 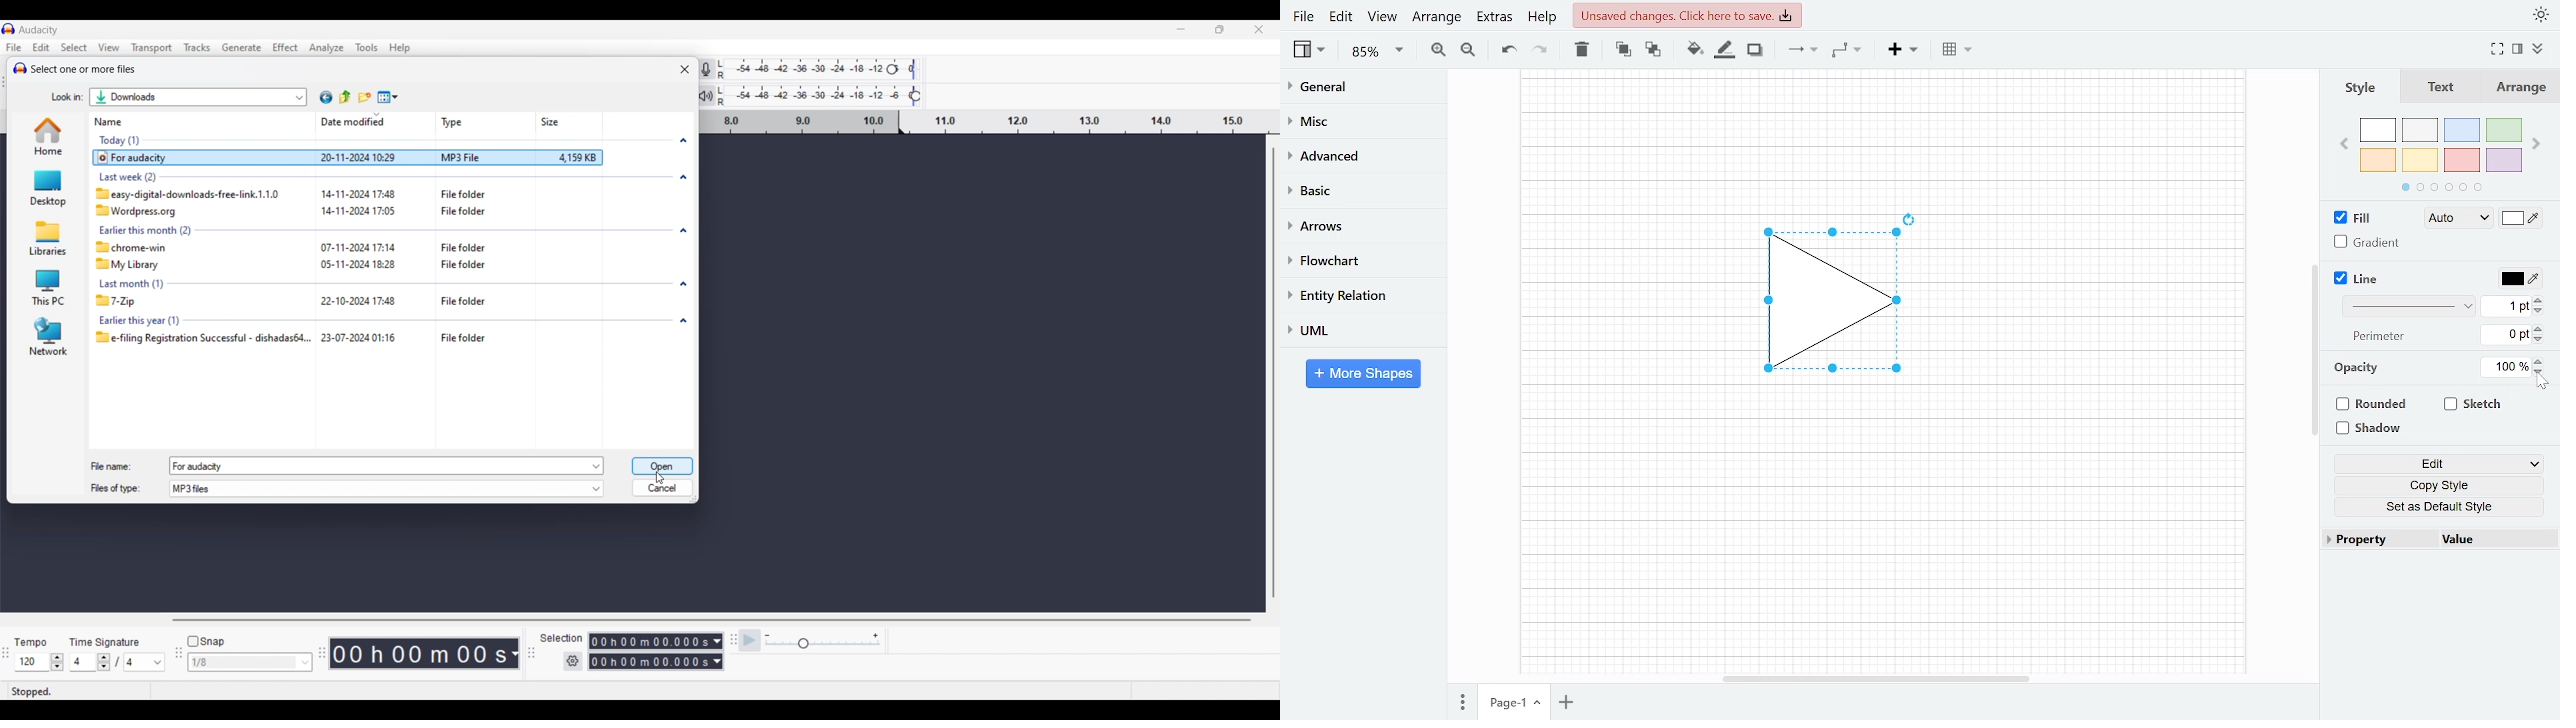 I want to click on T07-Zp 22-10-2024 17:48 File folder, so click(x=336, y=301).